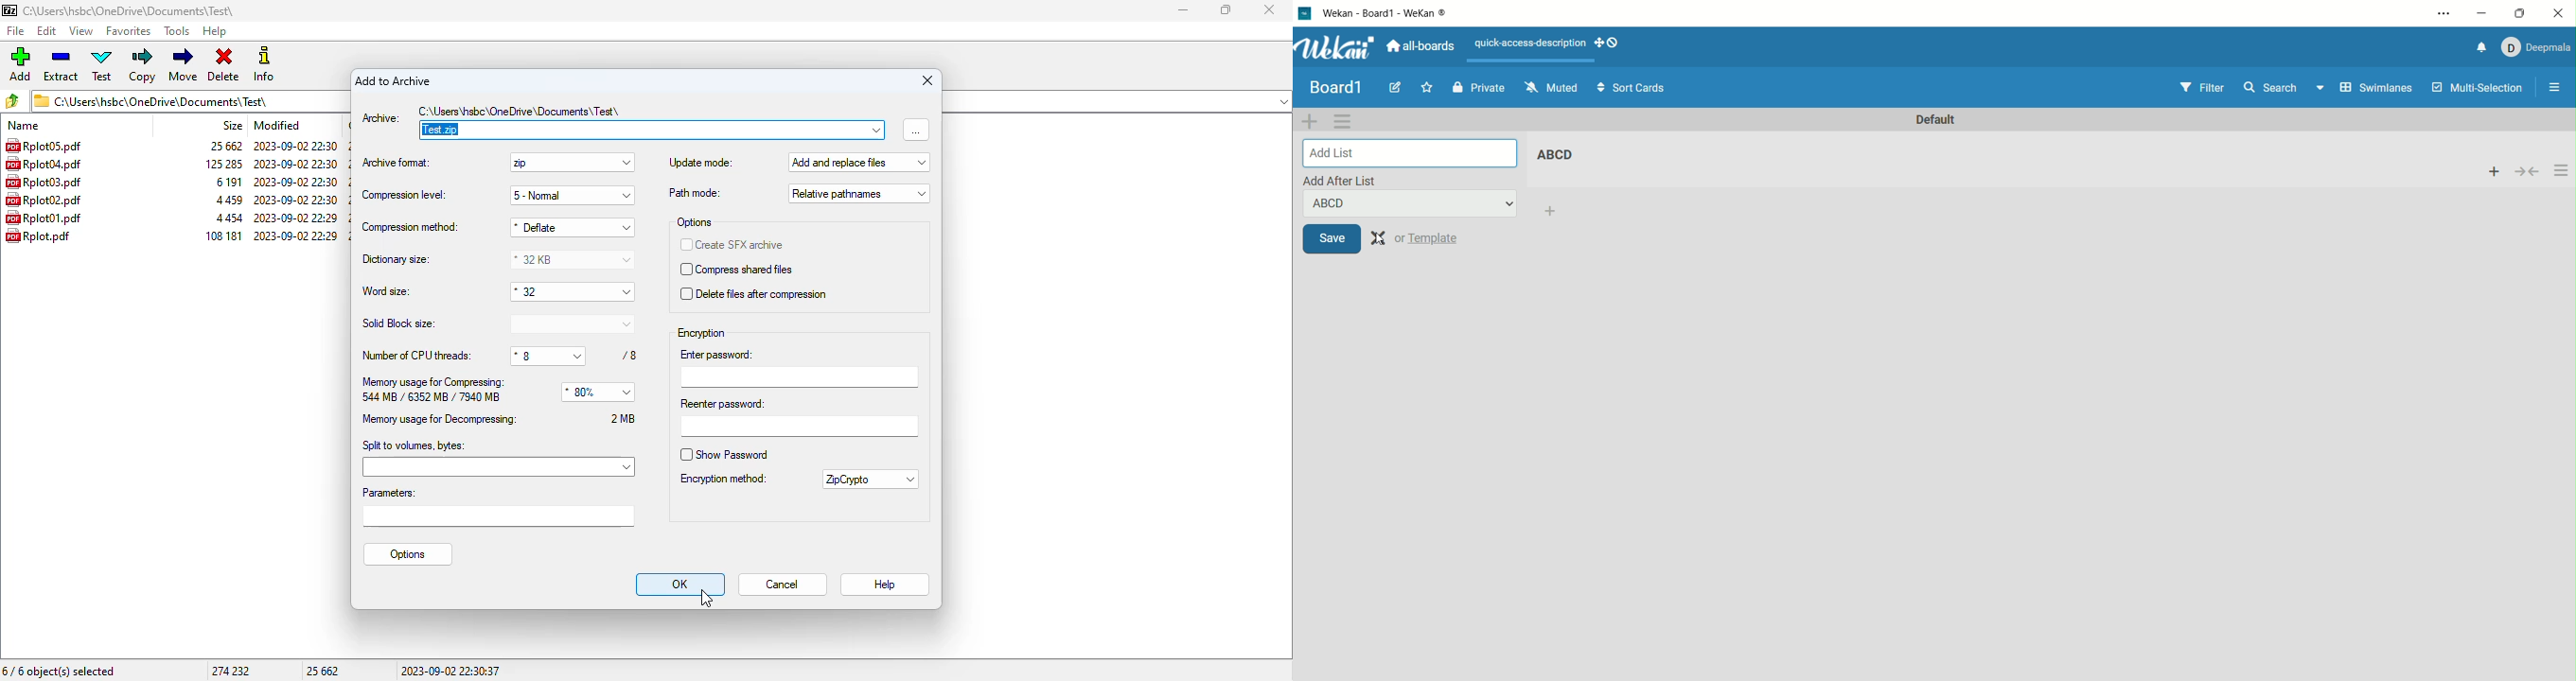 Image resolution: width=2576 pixels, height=700 pixels. What do you see at coordinates (2527, 172) in the screenshot?
I see `collapse` at bounding box center [2527, 172].